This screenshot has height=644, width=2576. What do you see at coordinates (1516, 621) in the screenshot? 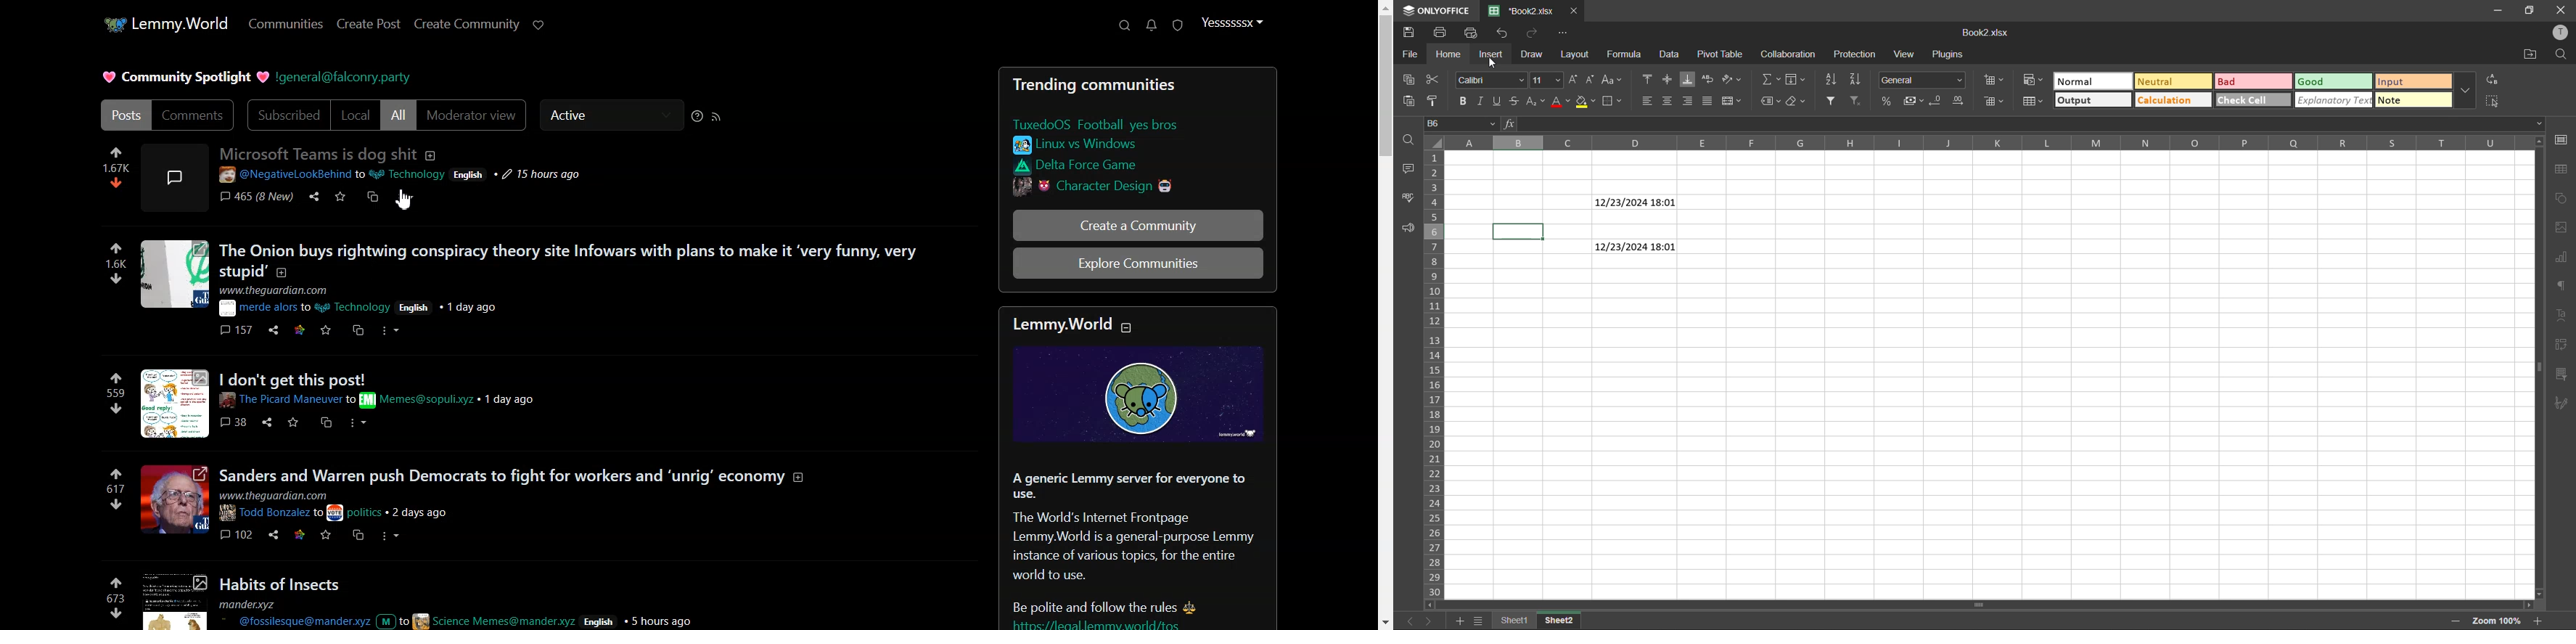
I see `sheet1` at bounding box center [1516, 621].